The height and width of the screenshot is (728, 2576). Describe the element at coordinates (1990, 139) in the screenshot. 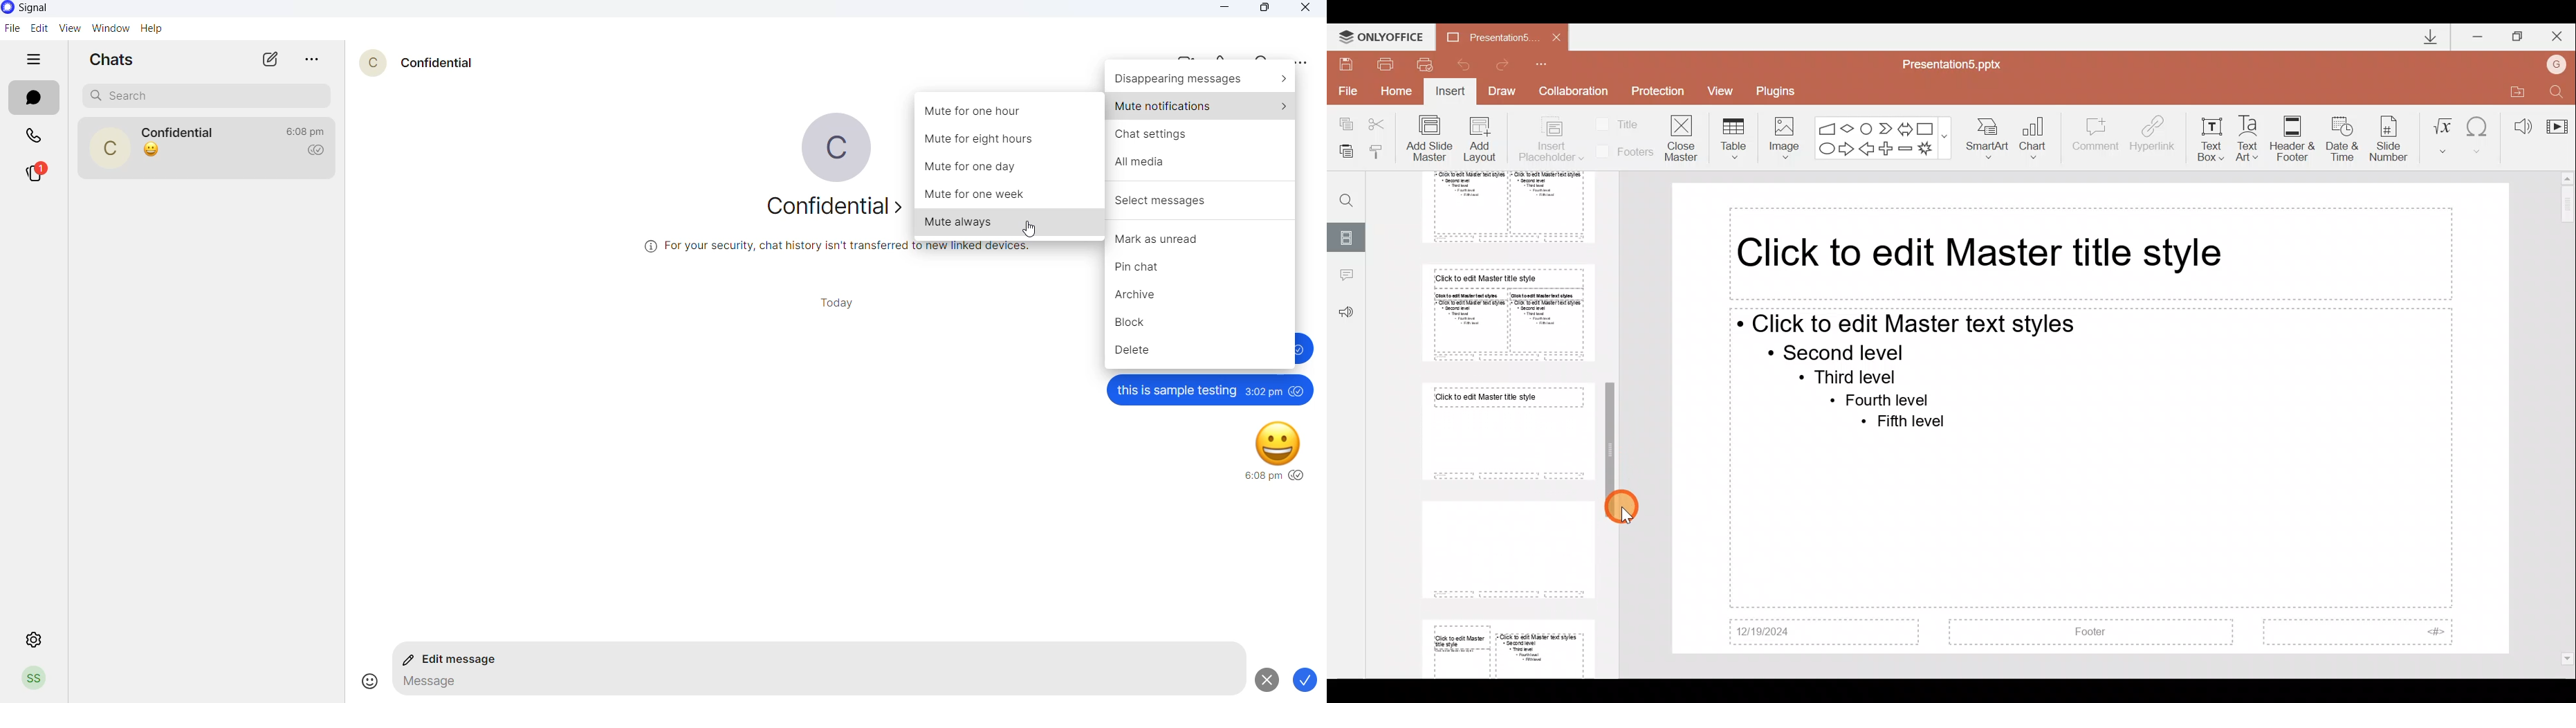

I see `SmartArt` at that location.